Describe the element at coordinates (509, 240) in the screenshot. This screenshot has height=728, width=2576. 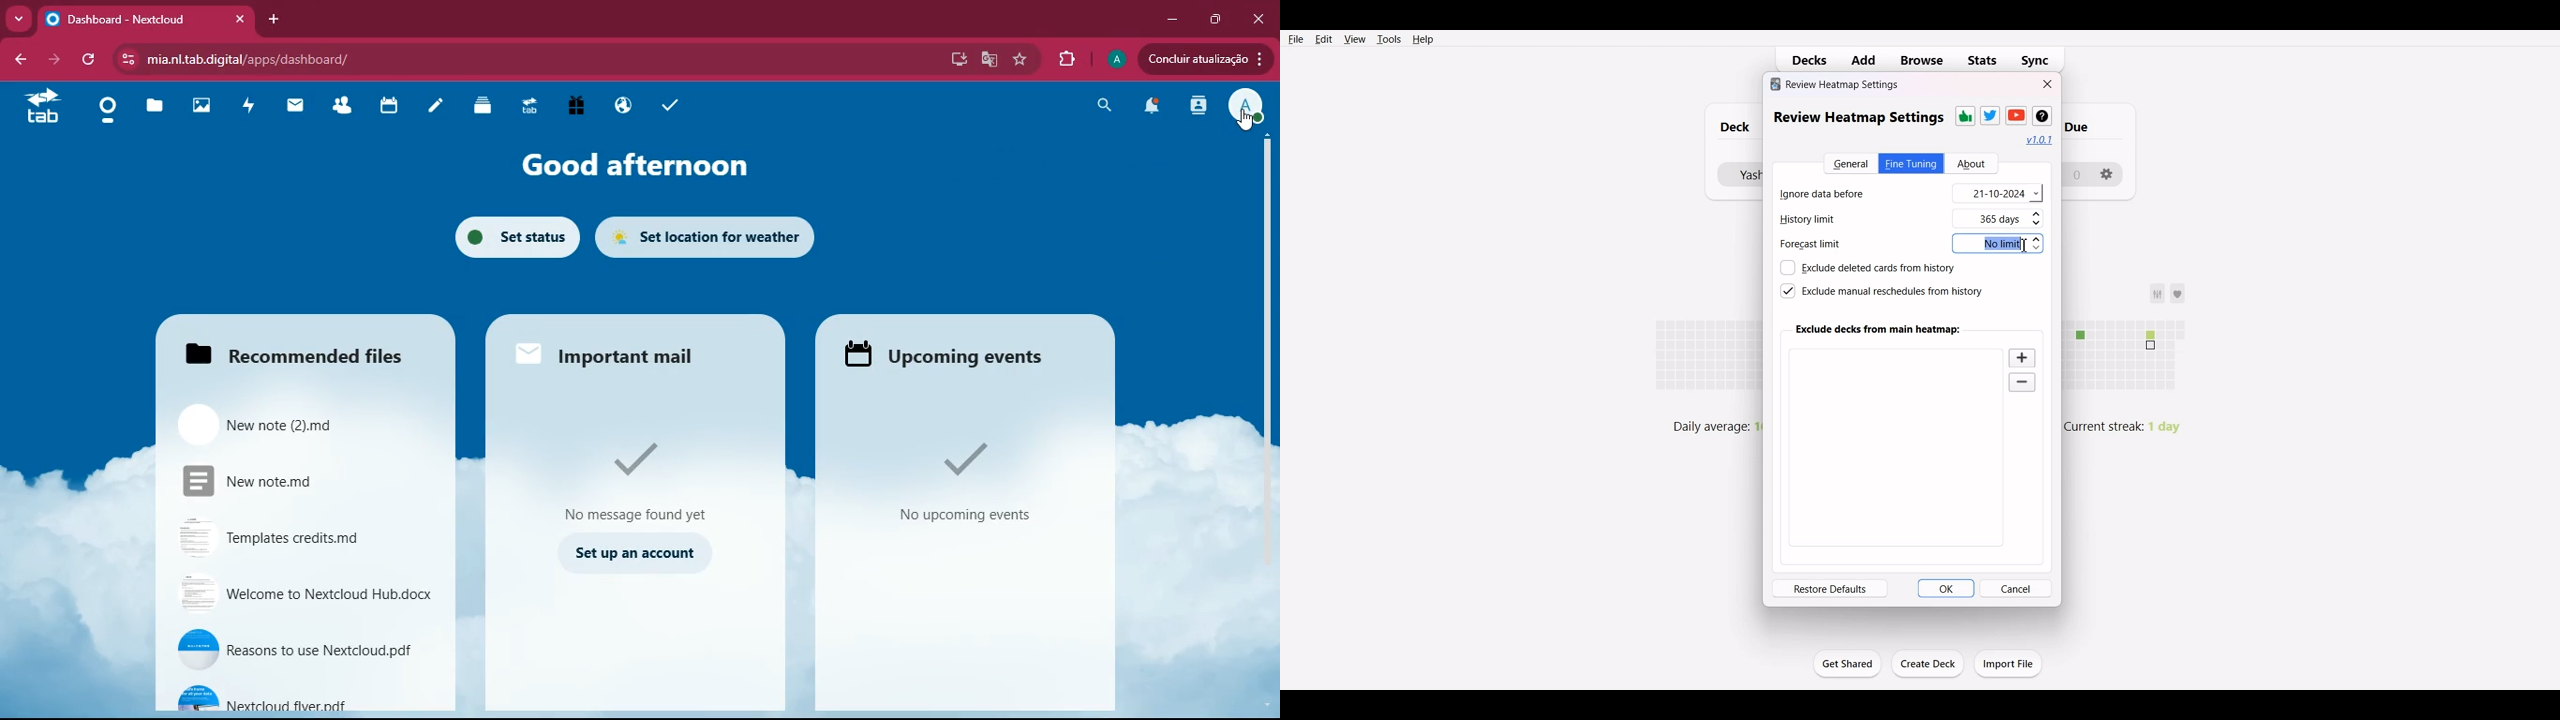
I see `set status` at that location.